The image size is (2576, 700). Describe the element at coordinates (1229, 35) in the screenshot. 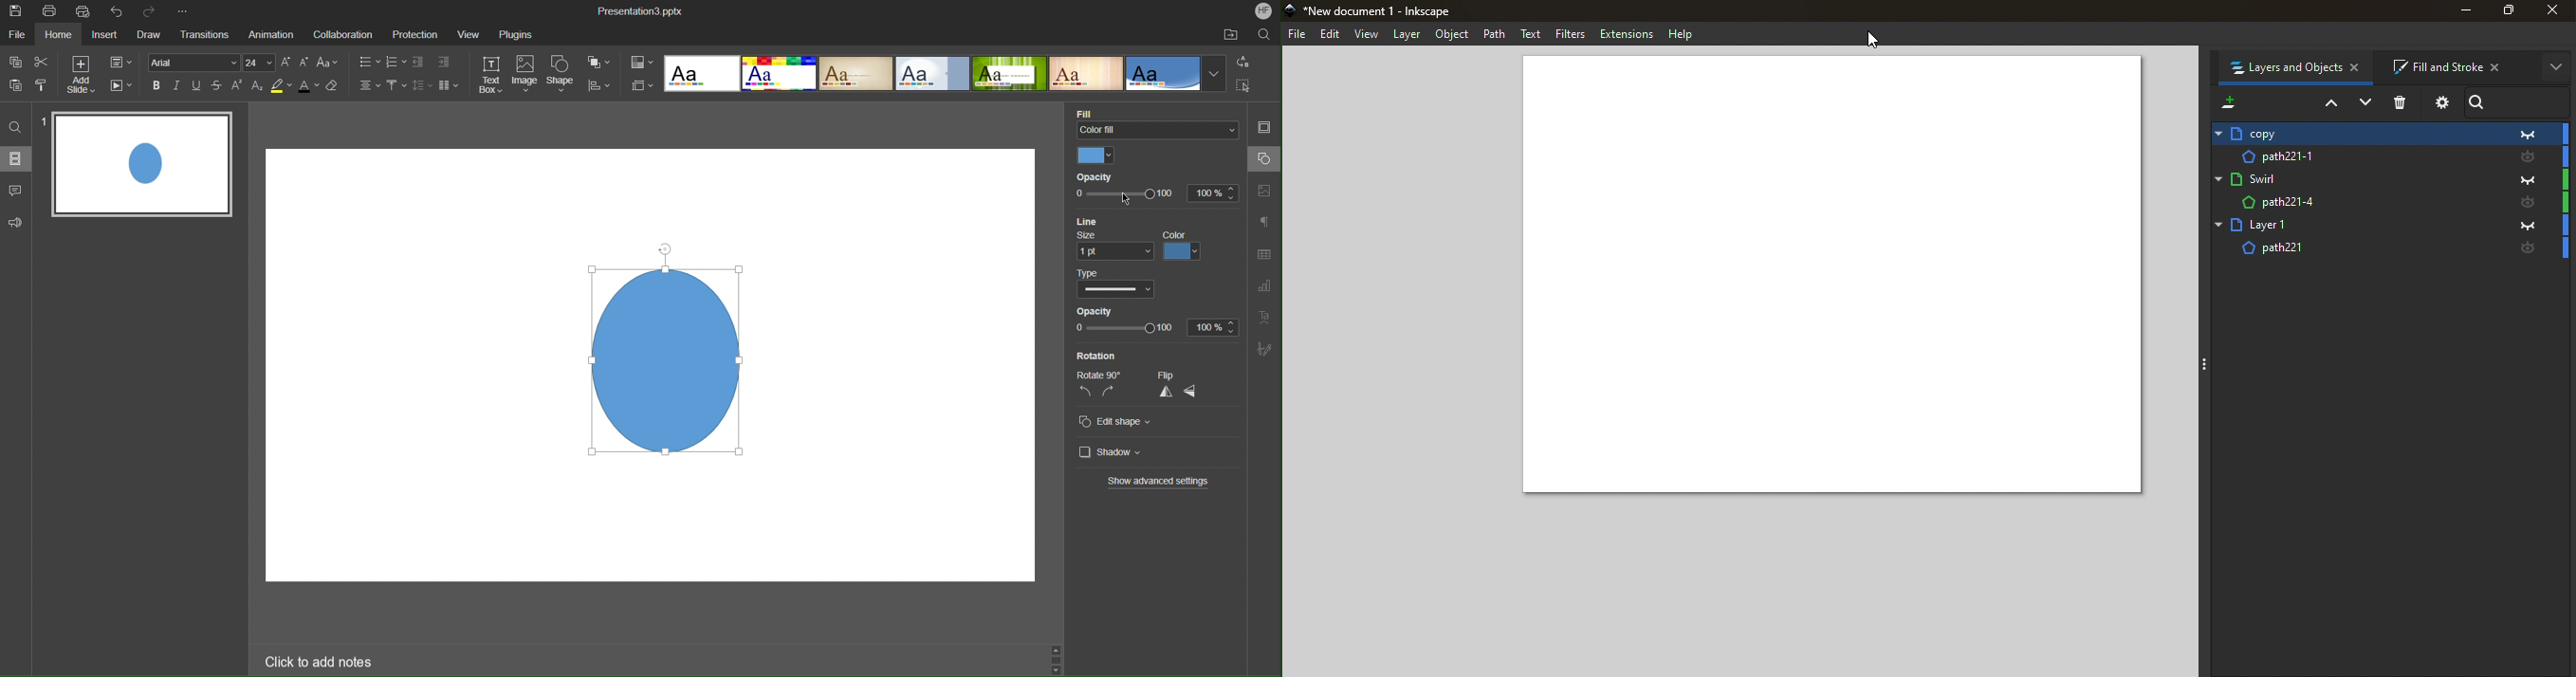

I see `Open File Location` at that location.